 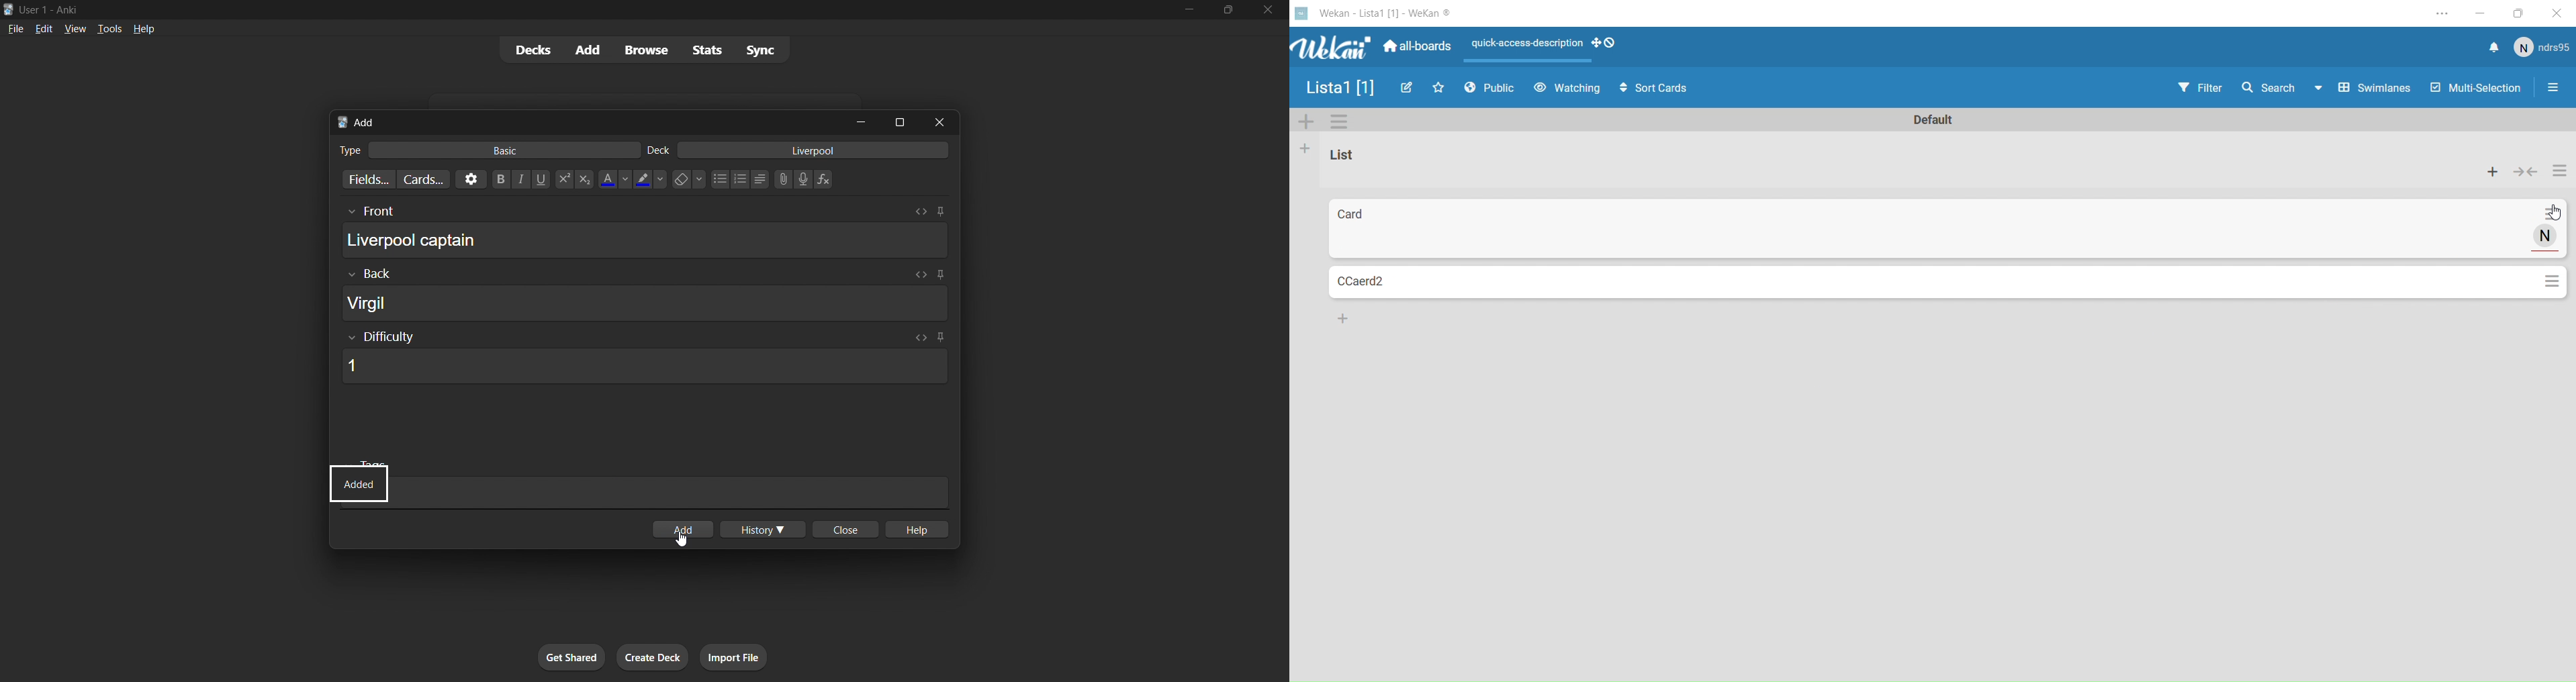 I want to click on sync, so click(x=760, y=49).